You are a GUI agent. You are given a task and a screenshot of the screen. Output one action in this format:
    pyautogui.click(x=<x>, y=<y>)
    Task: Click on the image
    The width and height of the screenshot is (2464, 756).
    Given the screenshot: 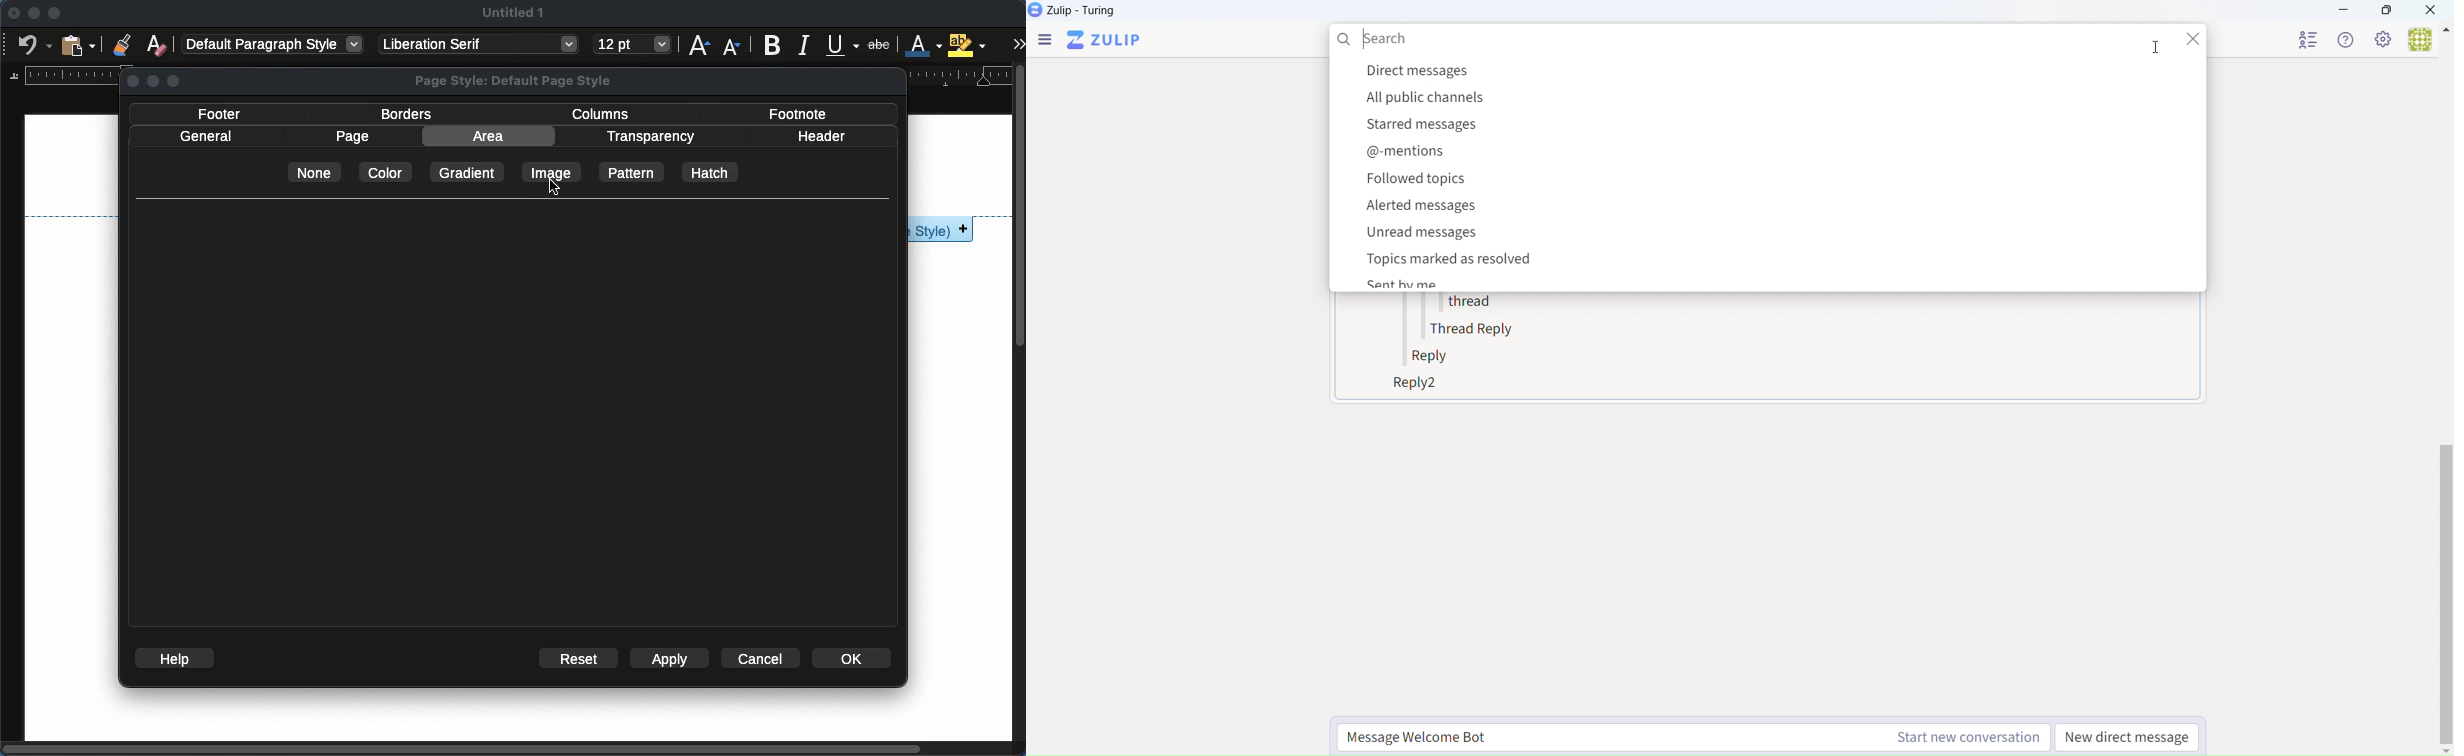 What is the action you would take?
    pyautogui.click(x=555, y=172)
    